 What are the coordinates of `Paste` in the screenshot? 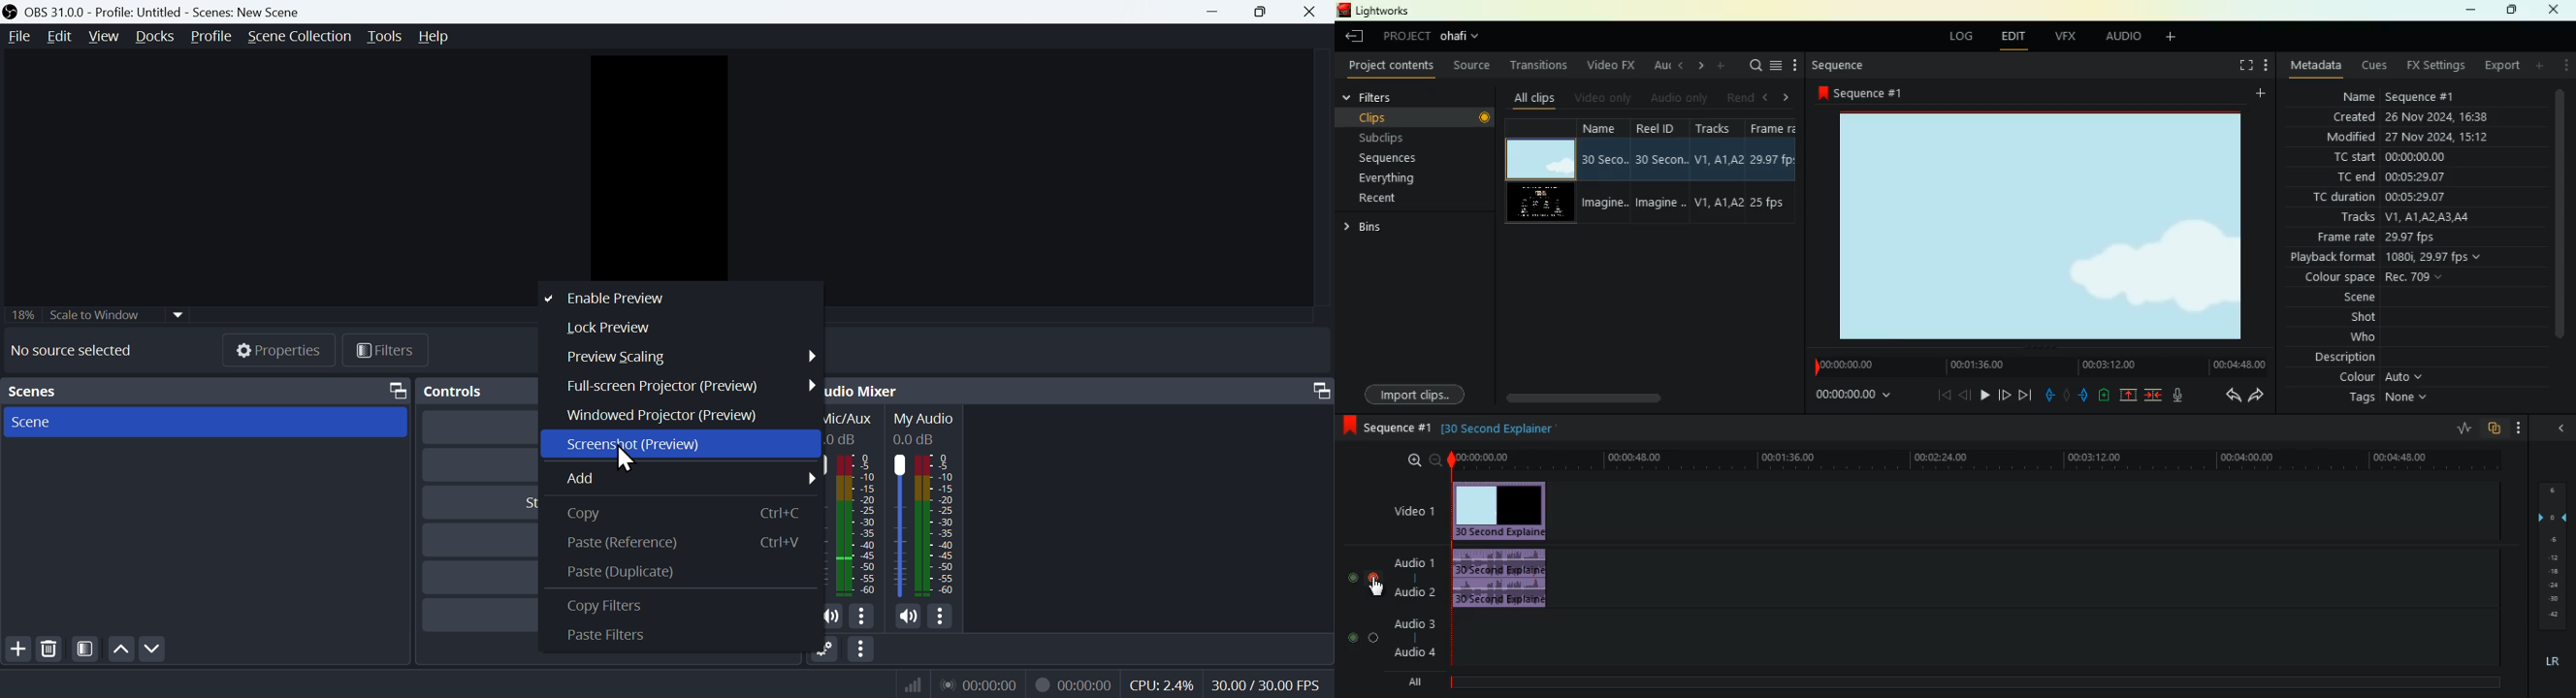 It's located at (643, 574).